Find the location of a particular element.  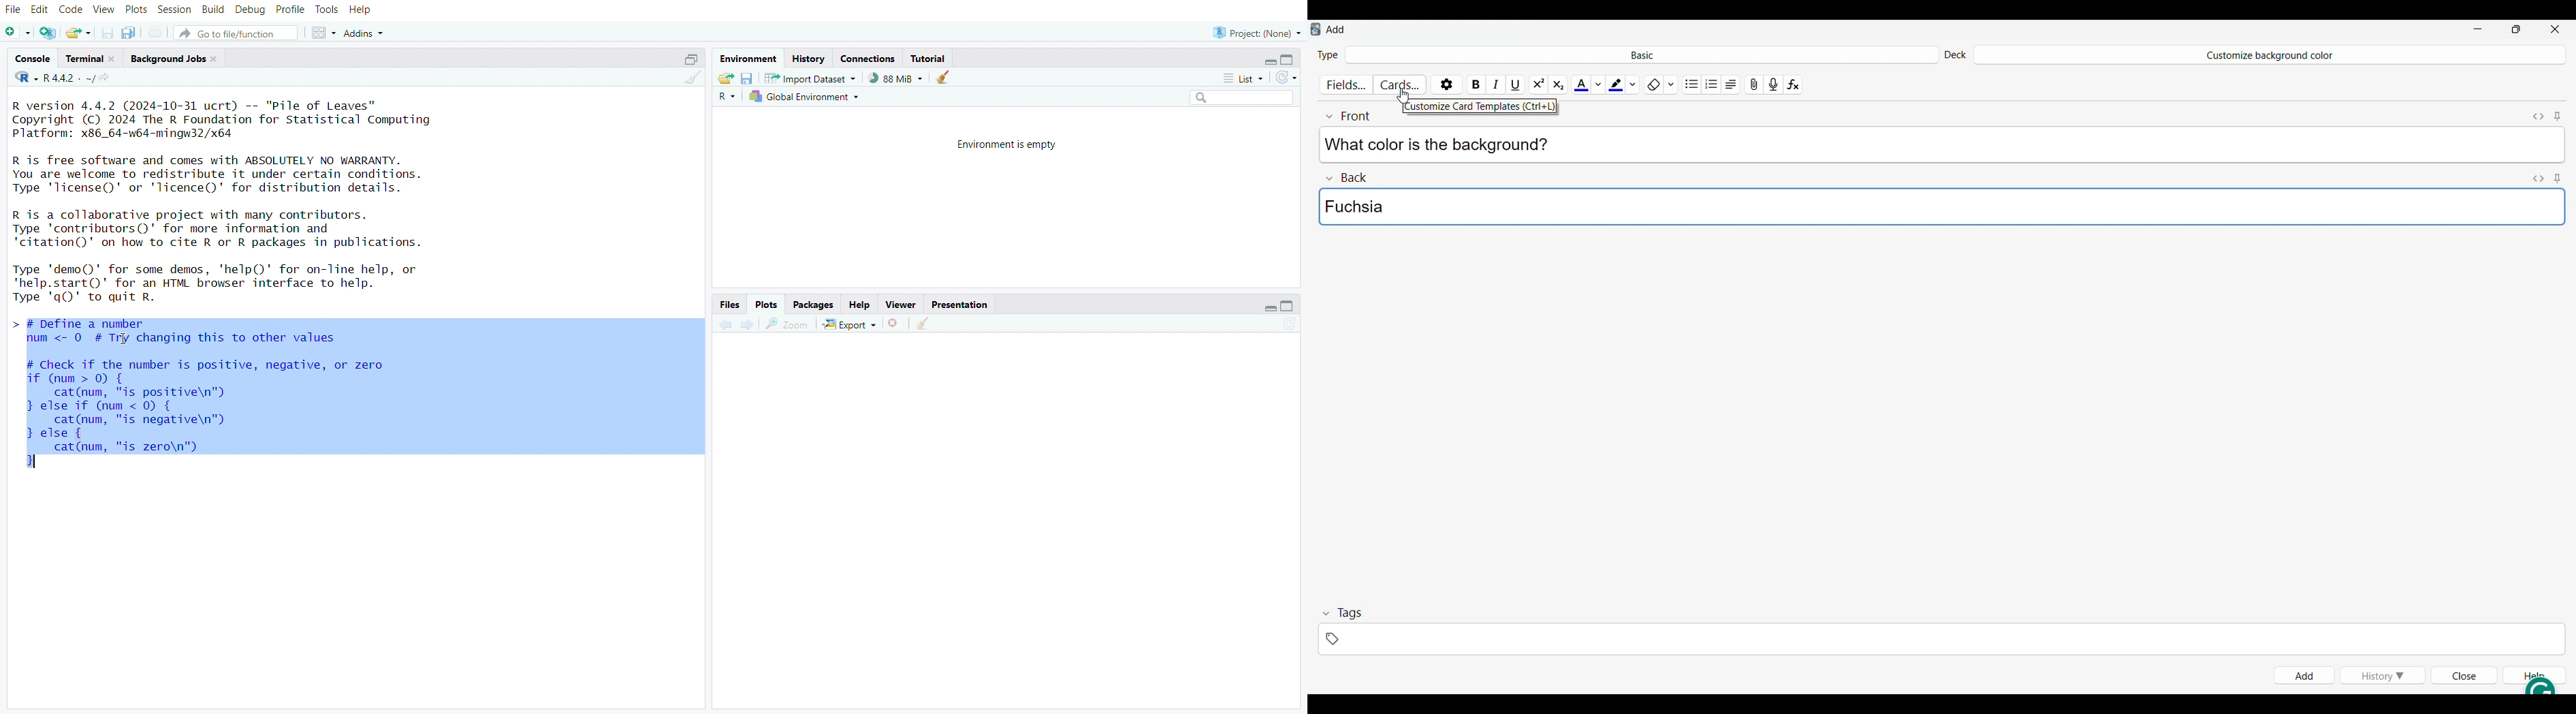

Super script is located at coordinates (1539, 83).